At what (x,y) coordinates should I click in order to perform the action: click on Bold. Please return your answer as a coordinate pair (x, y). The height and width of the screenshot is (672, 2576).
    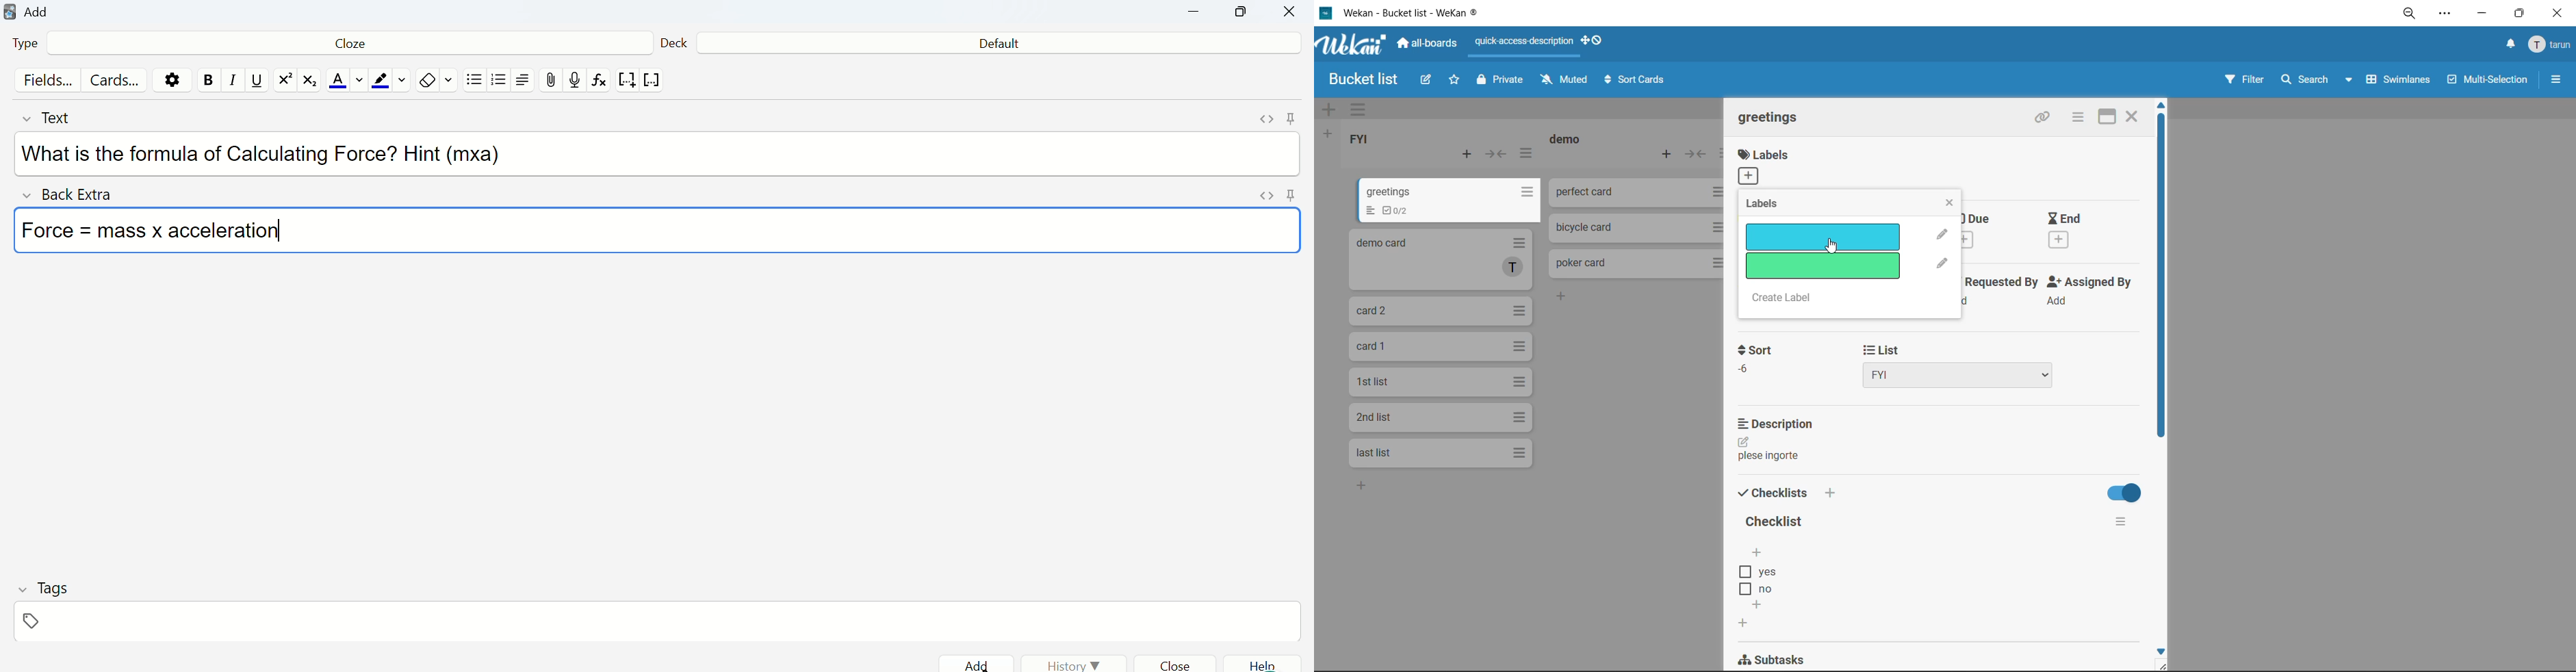
    Looking at the image, I should click on (208, 80).